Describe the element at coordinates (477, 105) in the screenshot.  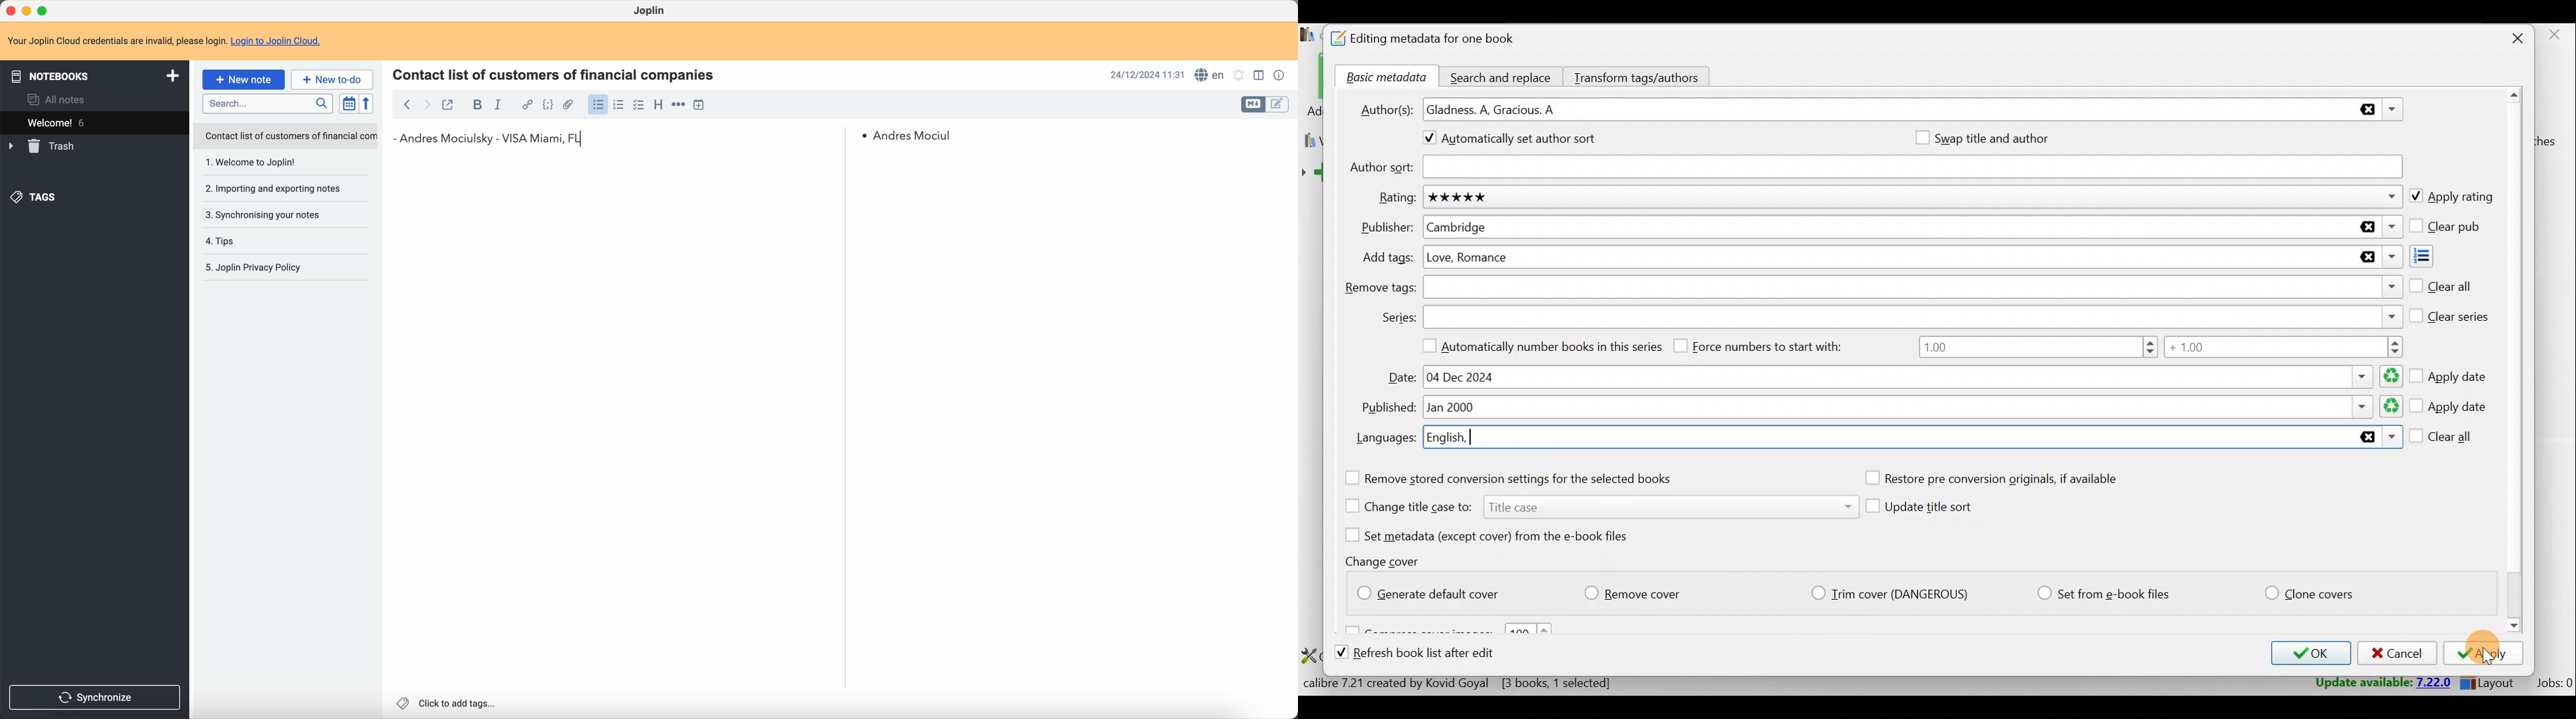
I see `bold` at that location.